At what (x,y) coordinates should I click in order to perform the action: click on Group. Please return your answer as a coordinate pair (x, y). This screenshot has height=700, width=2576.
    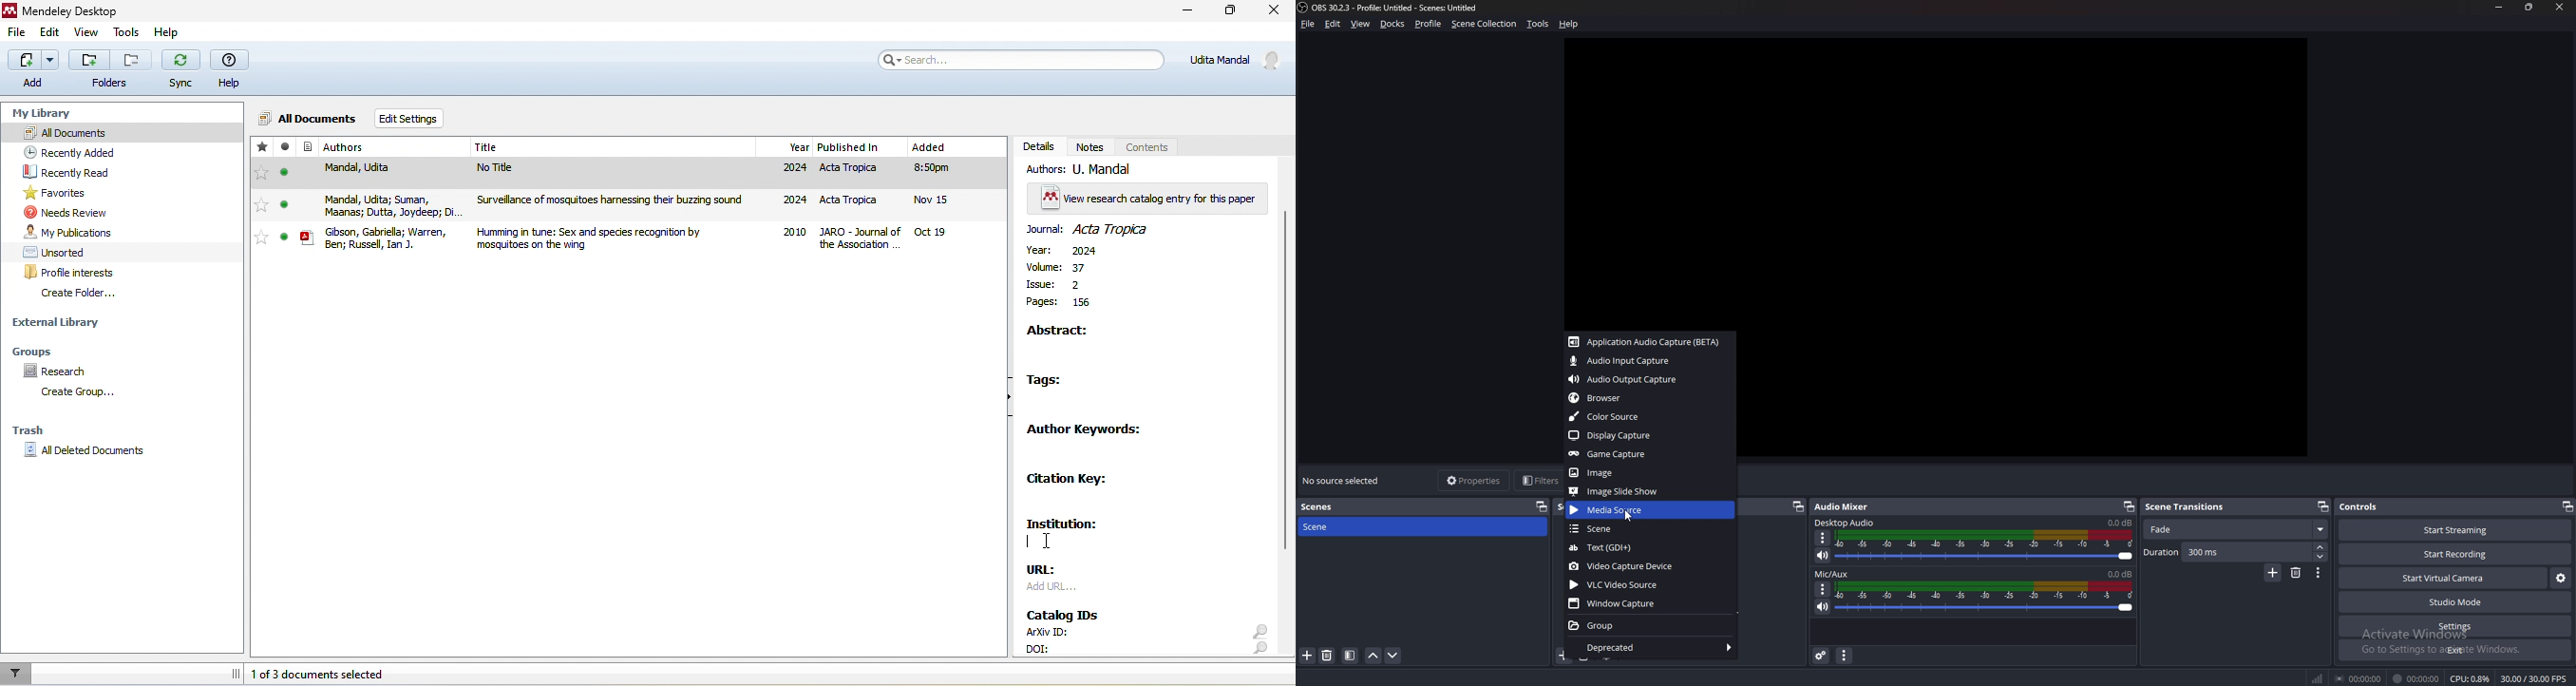
    Looking at the image, I should click on (1651, 625).